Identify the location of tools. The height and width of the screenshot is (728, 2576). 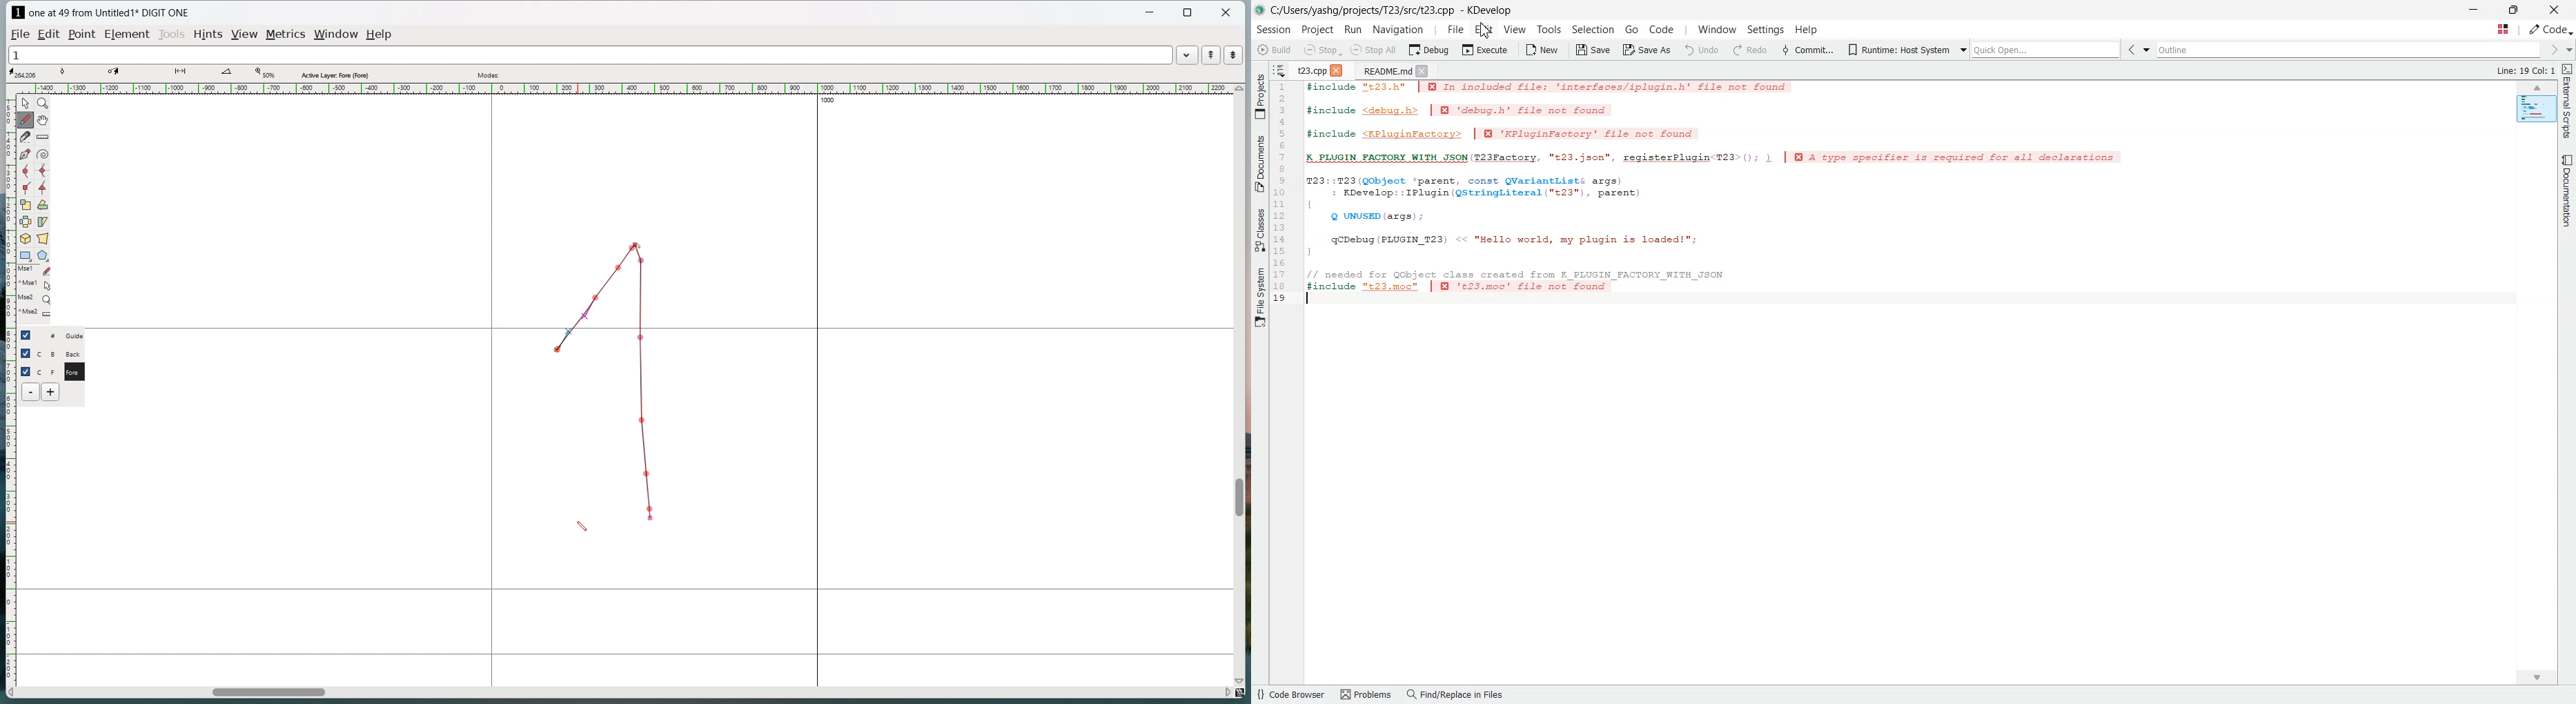
(171, 35).